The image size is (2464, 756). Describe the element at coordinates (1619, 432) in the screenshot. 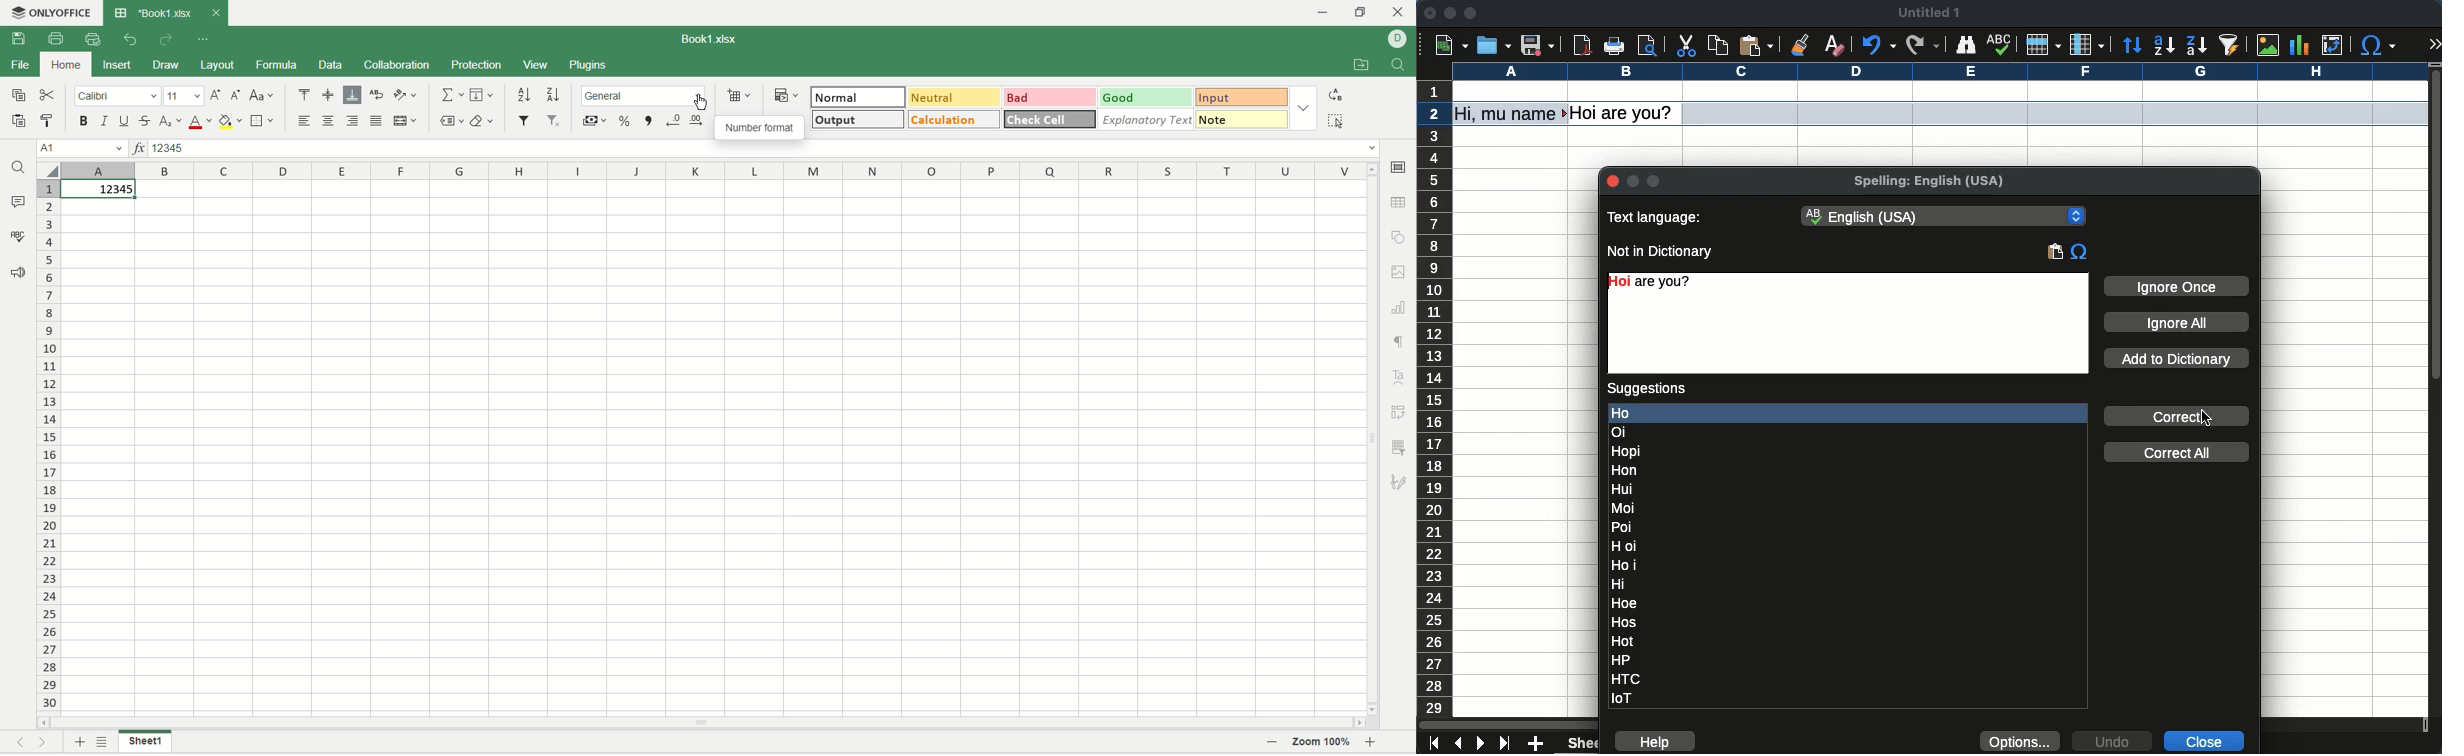

I see `Oi` at that location.